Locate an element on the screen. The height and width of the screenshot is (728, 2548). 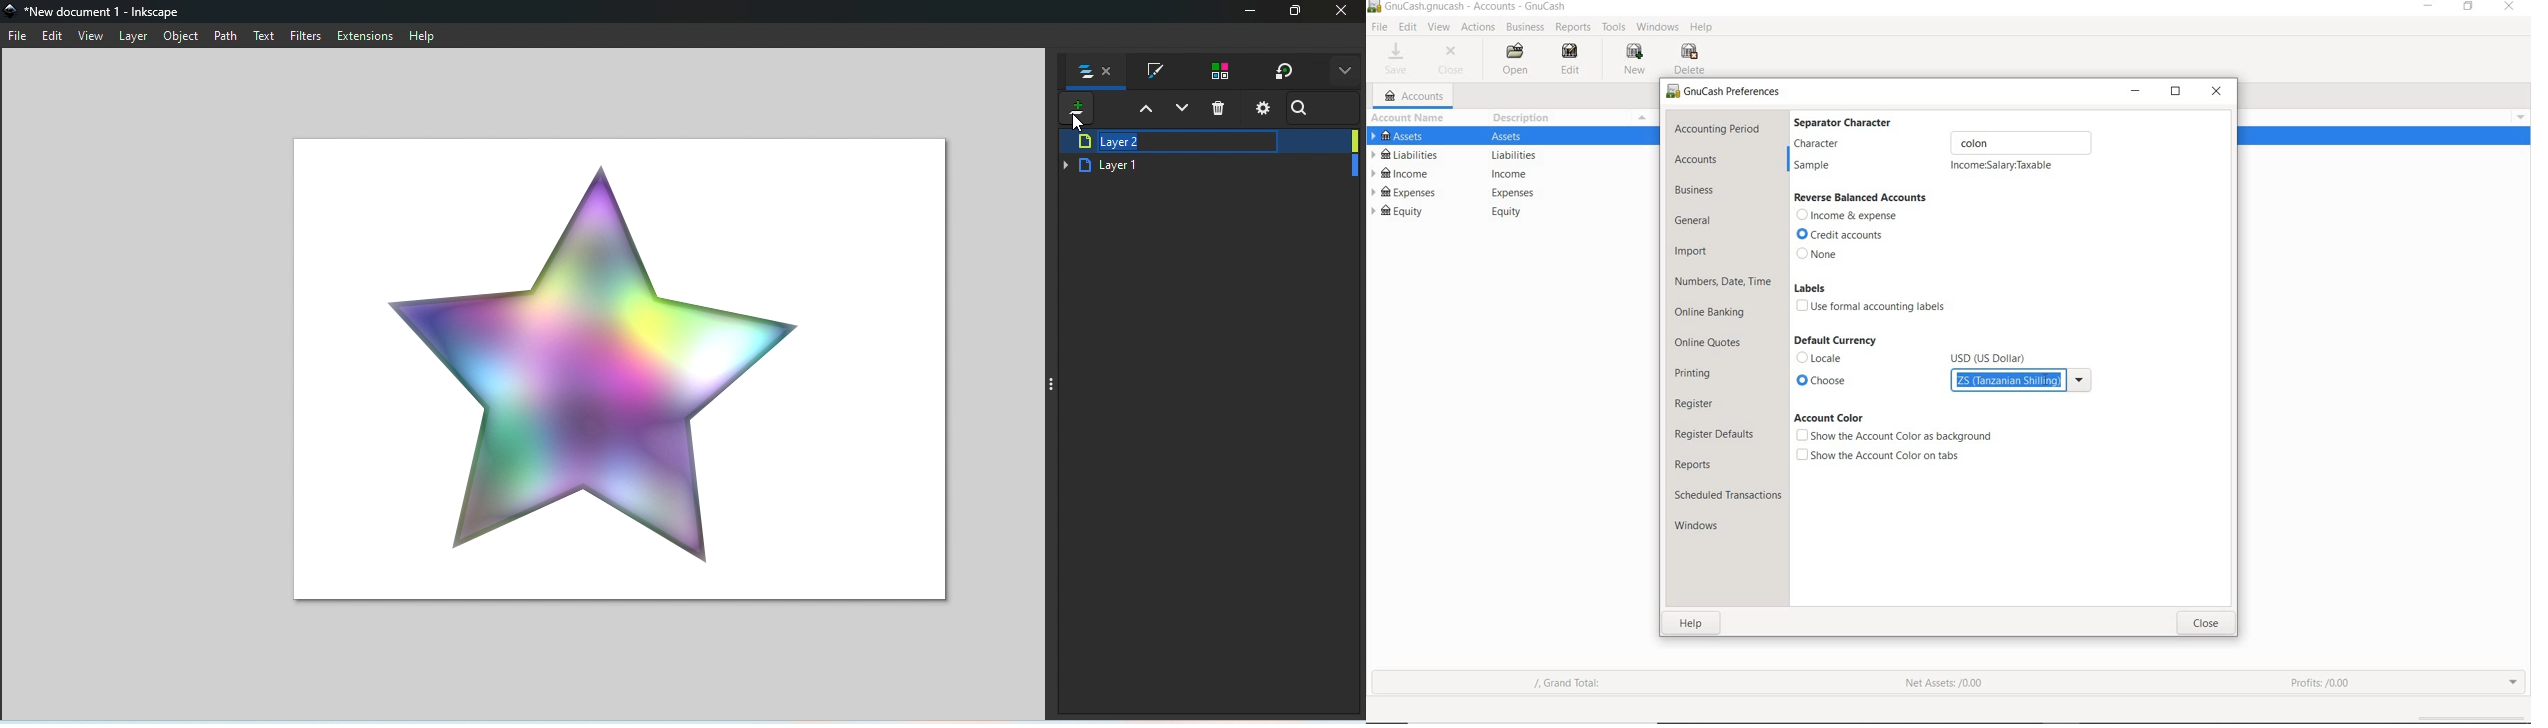
Menu is located at coordinates (1643, 117).